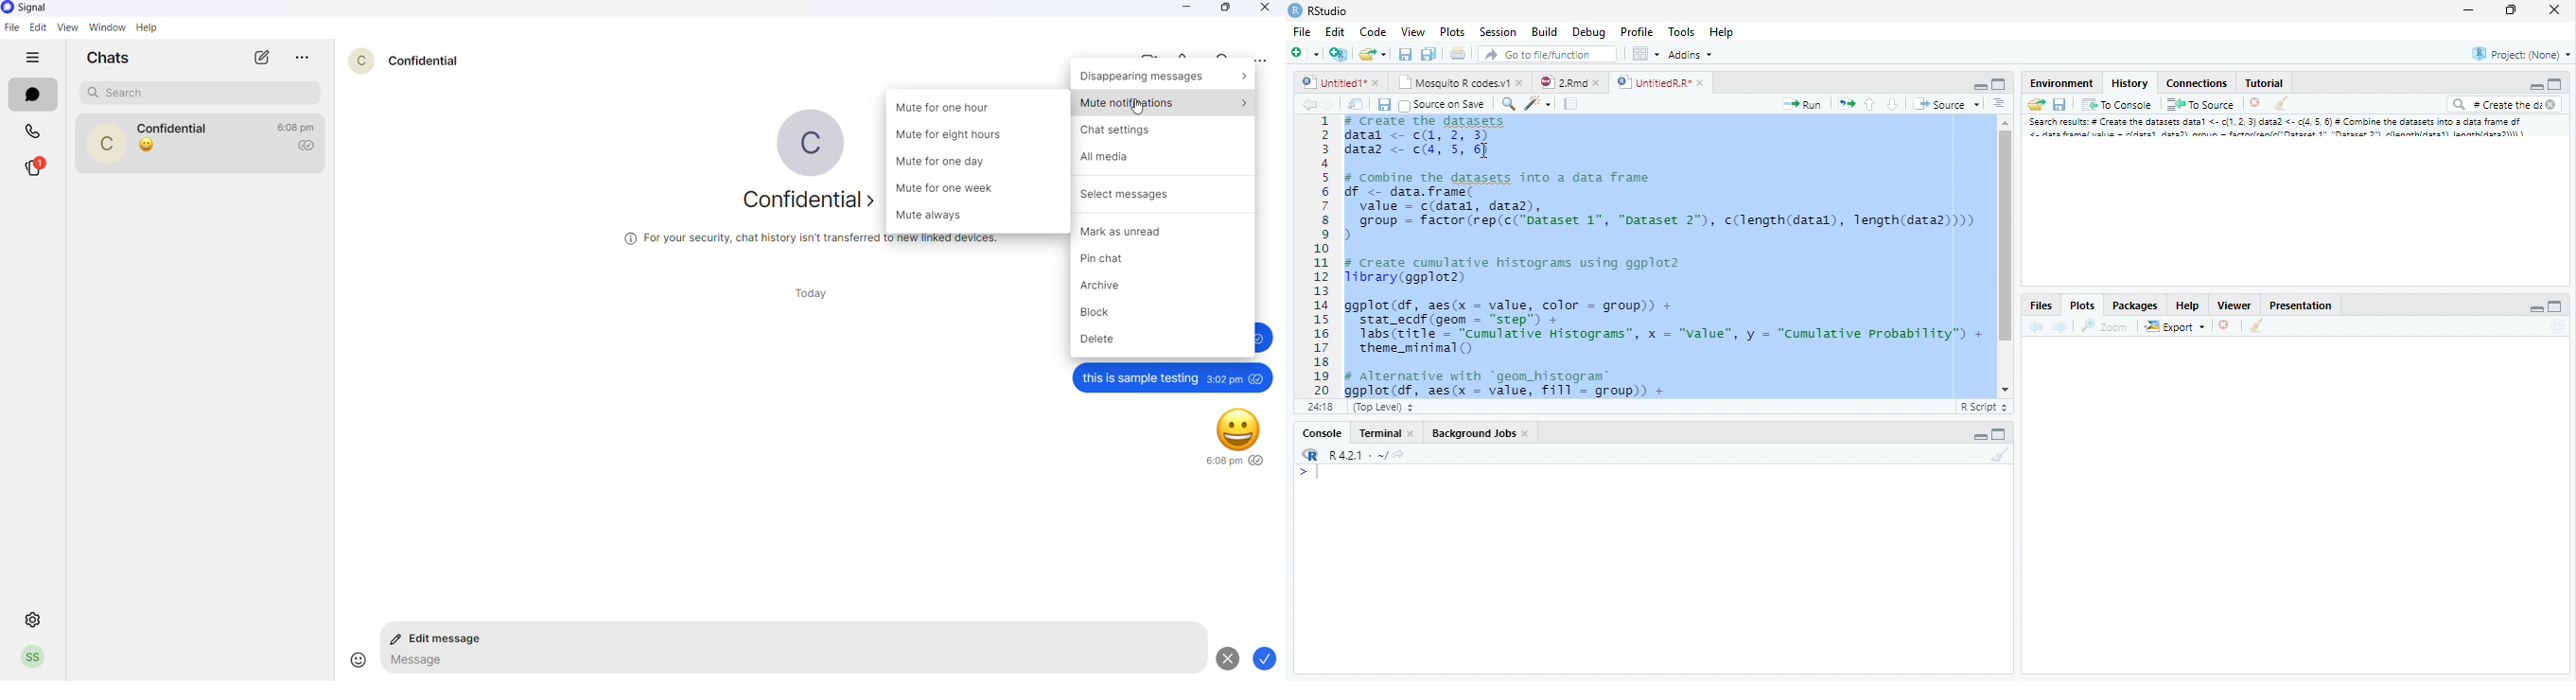  I want to click on # Create the di, so click(2502, 106).